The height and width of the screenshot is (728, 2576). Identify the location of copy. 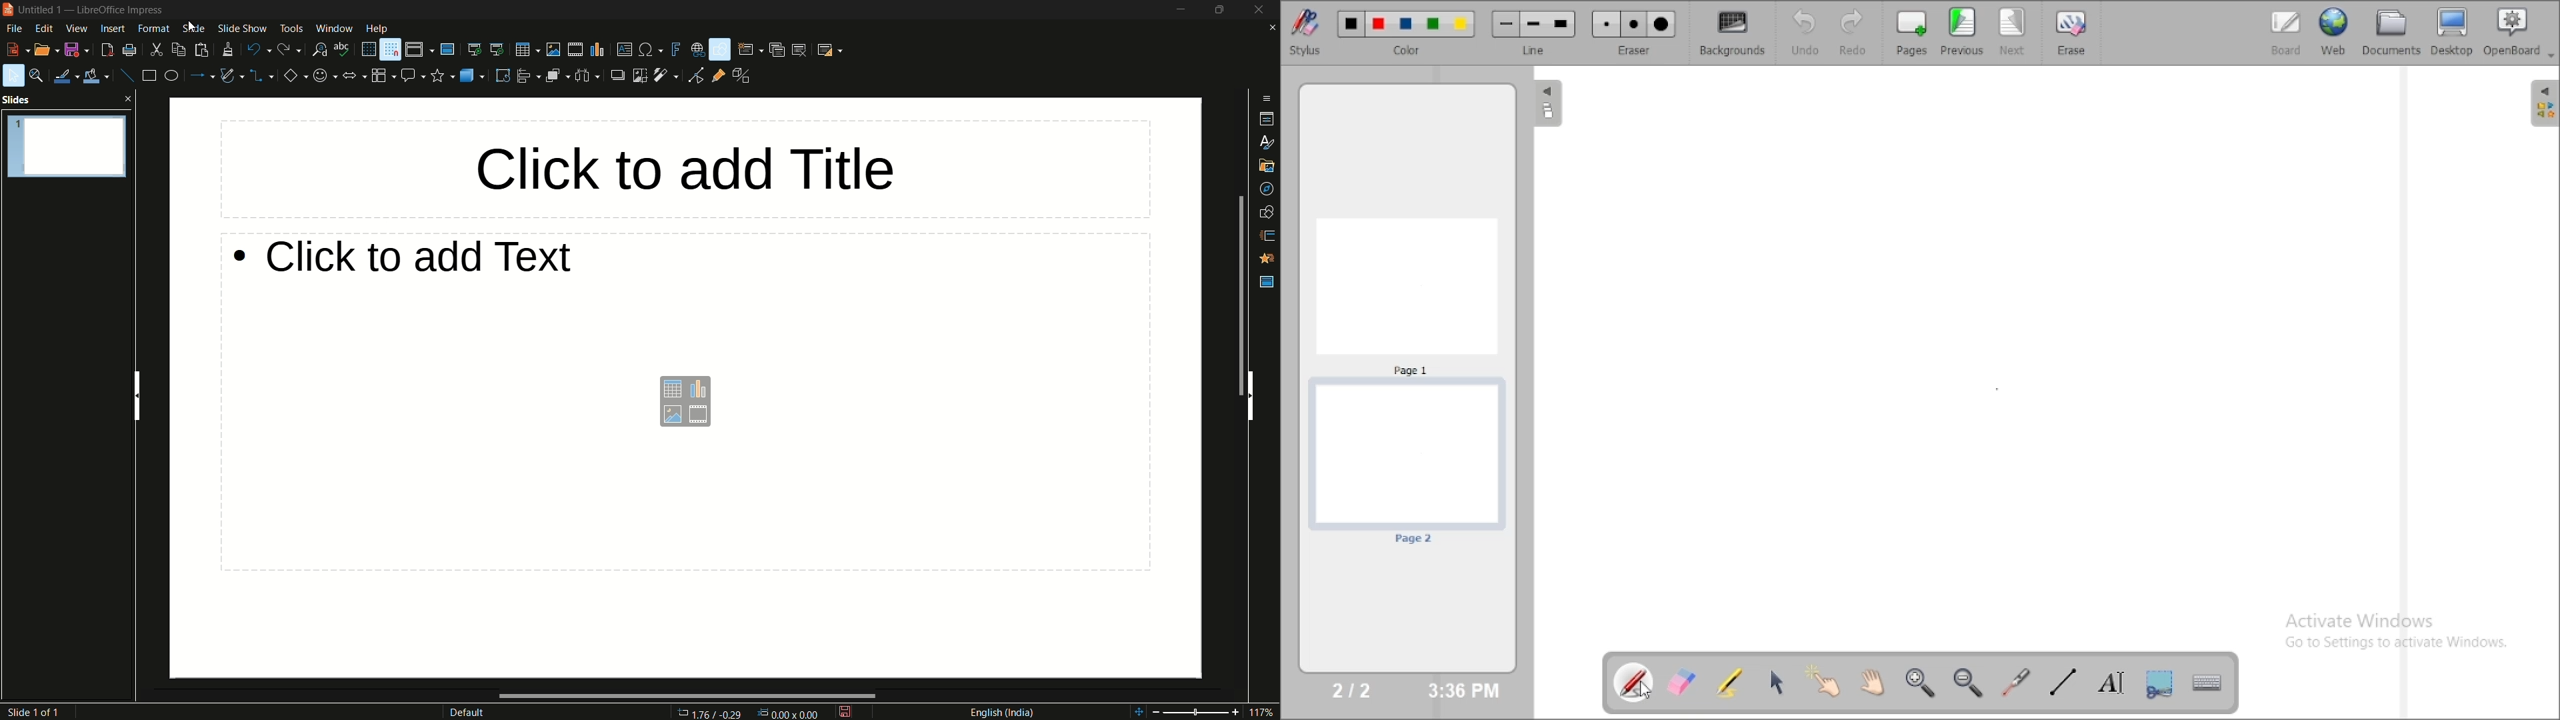
(177, 50).